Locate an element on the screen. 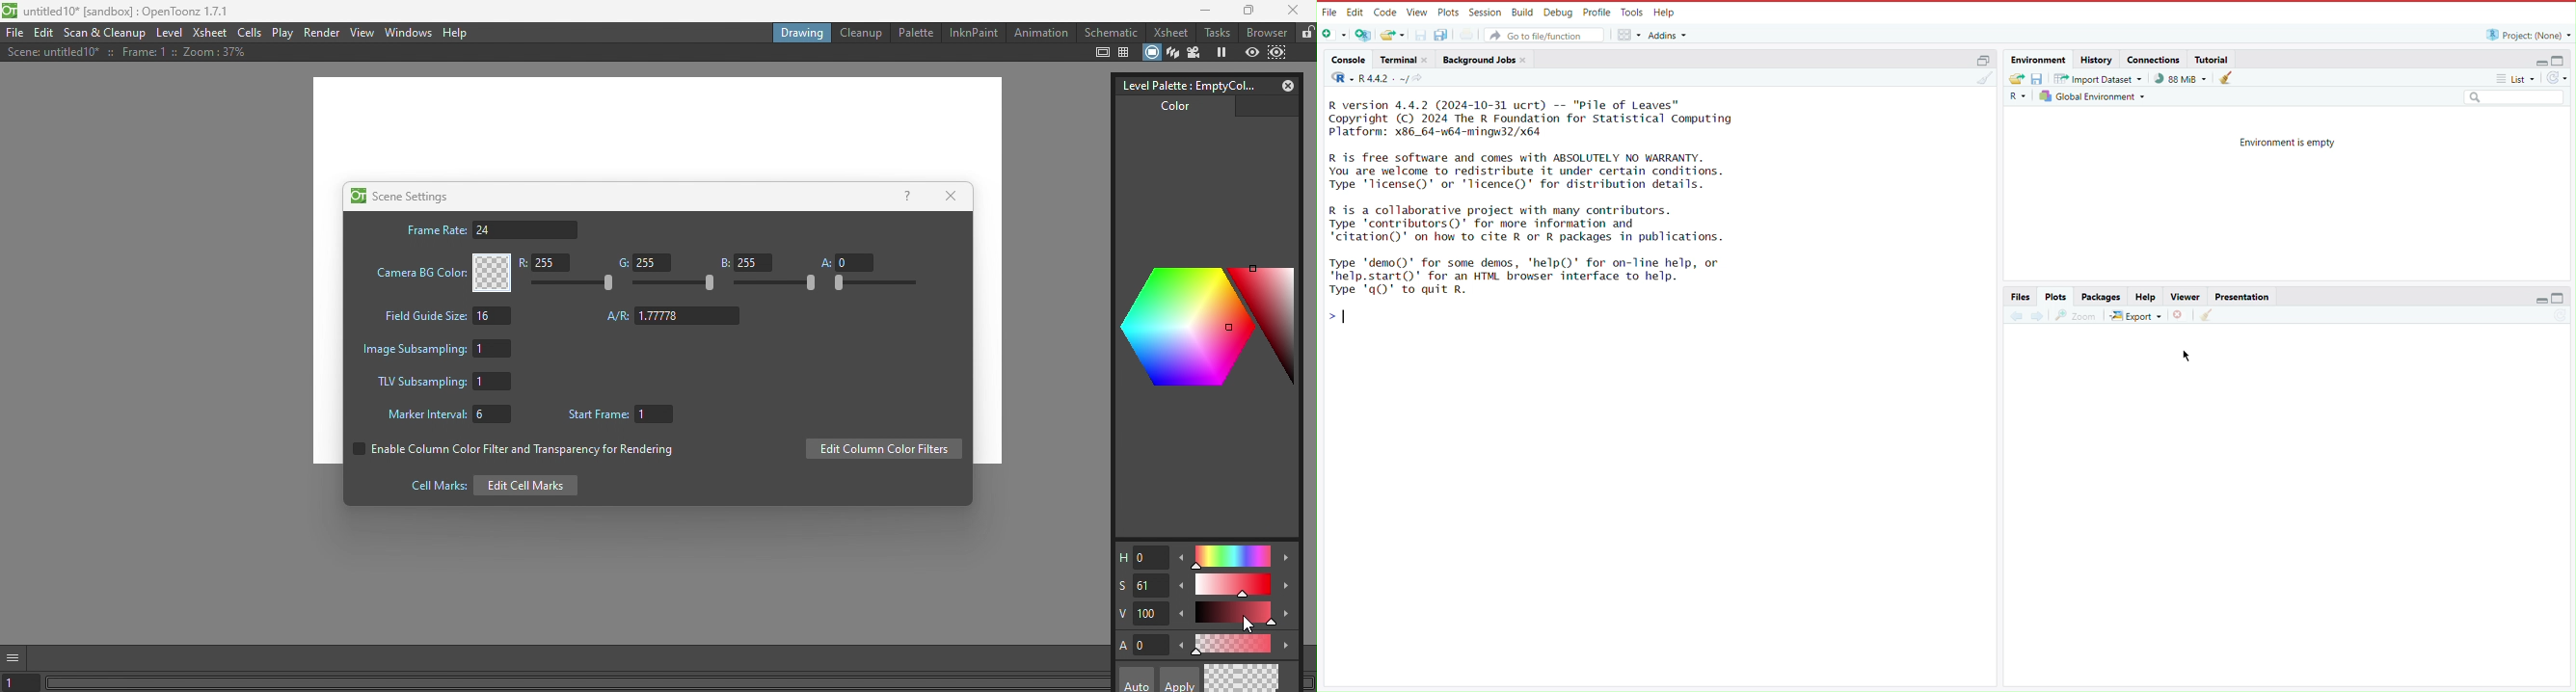  Presentation is located at coordinates (2242, 295).